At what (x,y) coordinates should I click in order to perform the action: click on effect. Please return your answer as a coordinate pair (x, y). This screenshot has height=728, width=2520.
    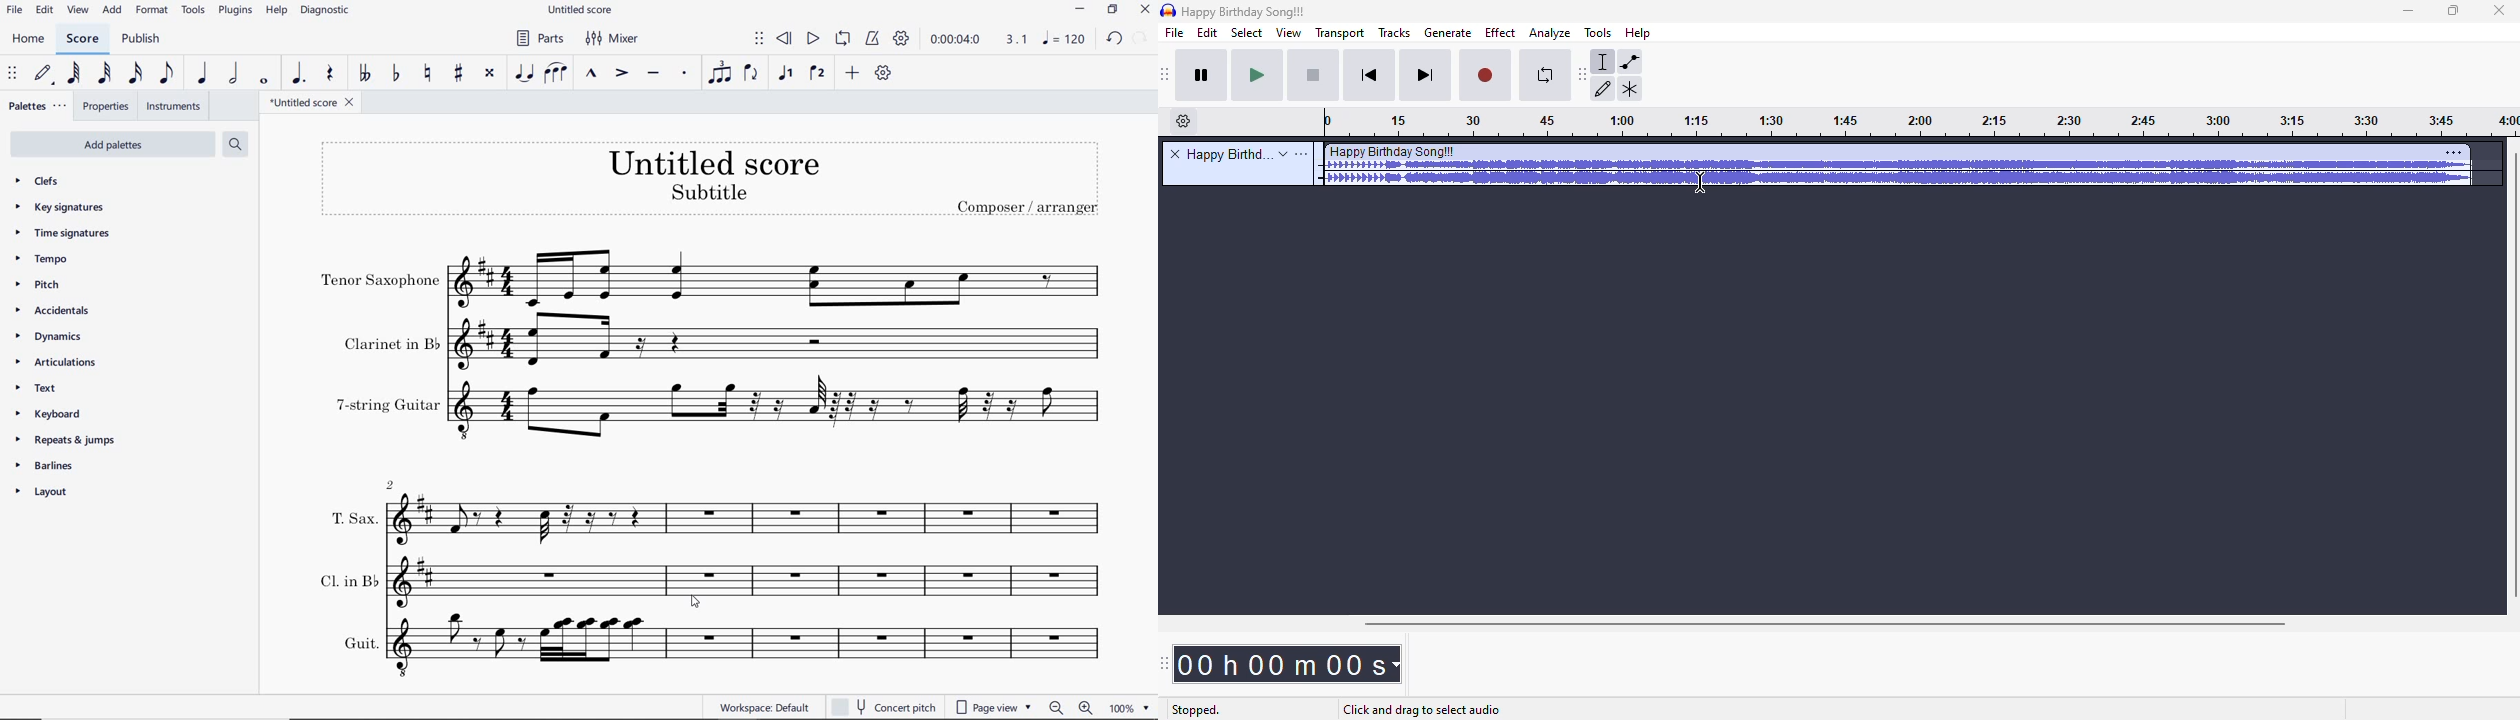
    Looking at the image, I should click on (1500, 33).